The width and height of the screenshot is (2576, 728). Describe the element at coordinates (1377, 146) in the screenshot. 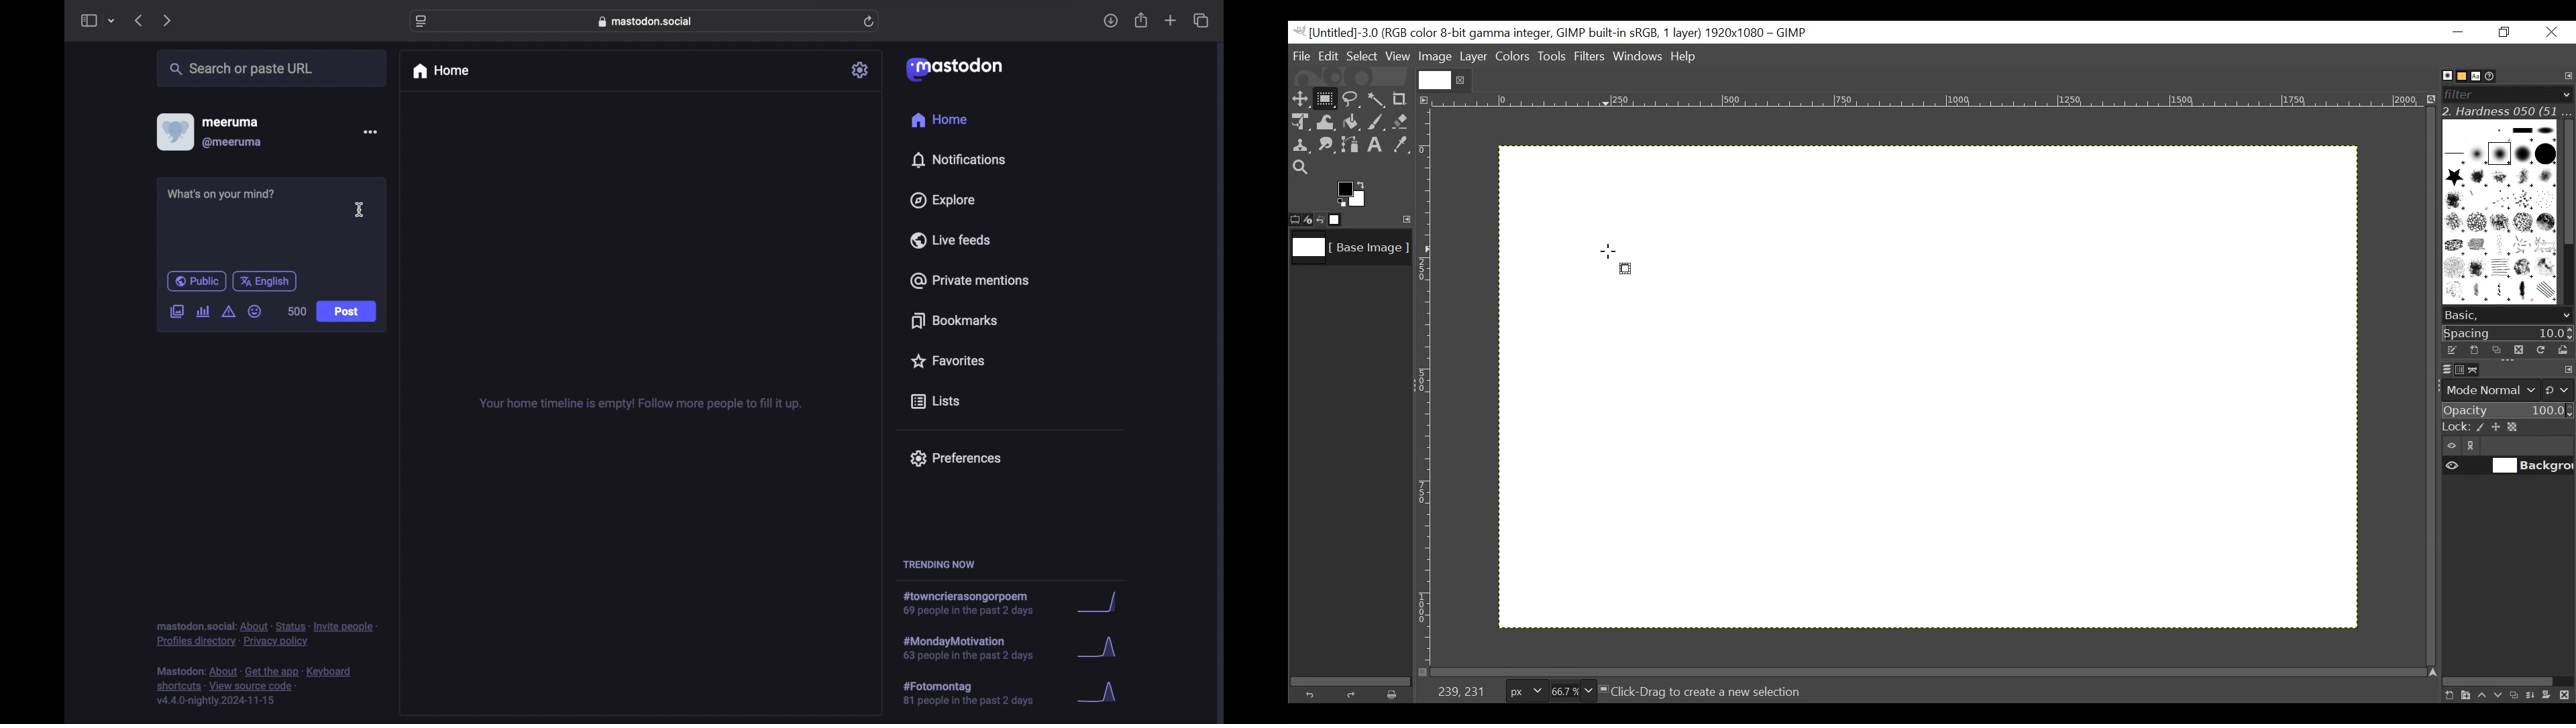

I see `Text tool` at that location.